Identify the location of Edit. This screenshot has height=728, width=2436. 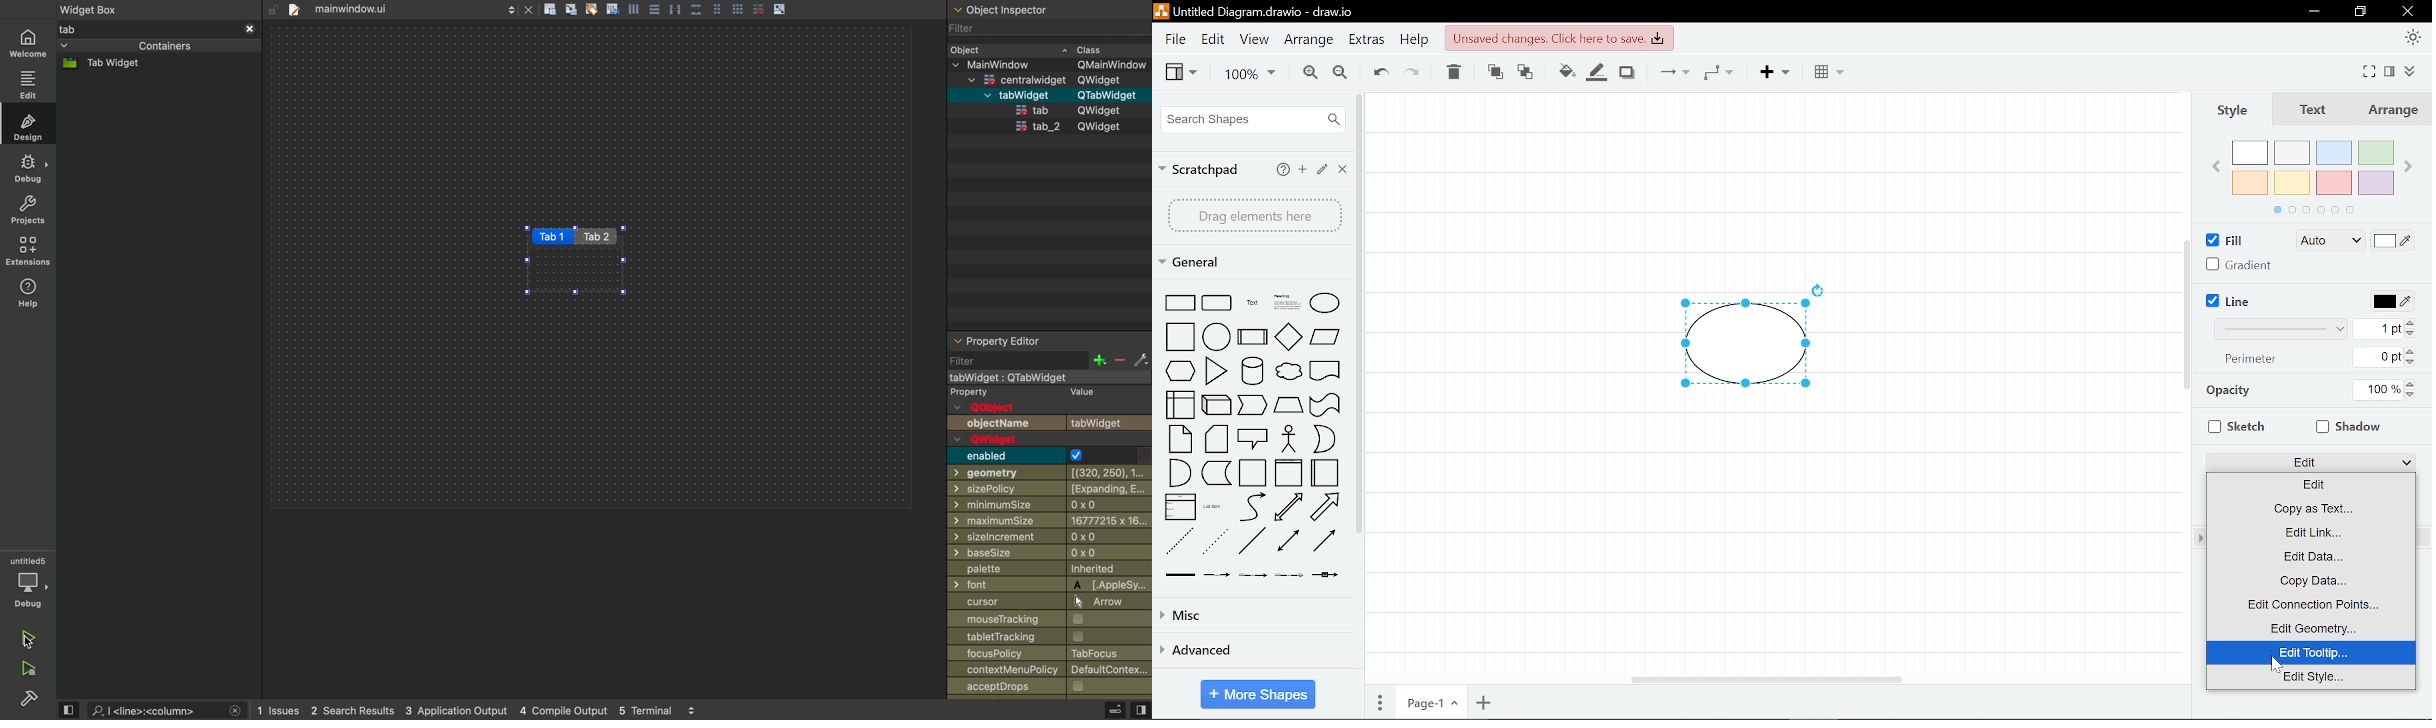
(1214, 39).